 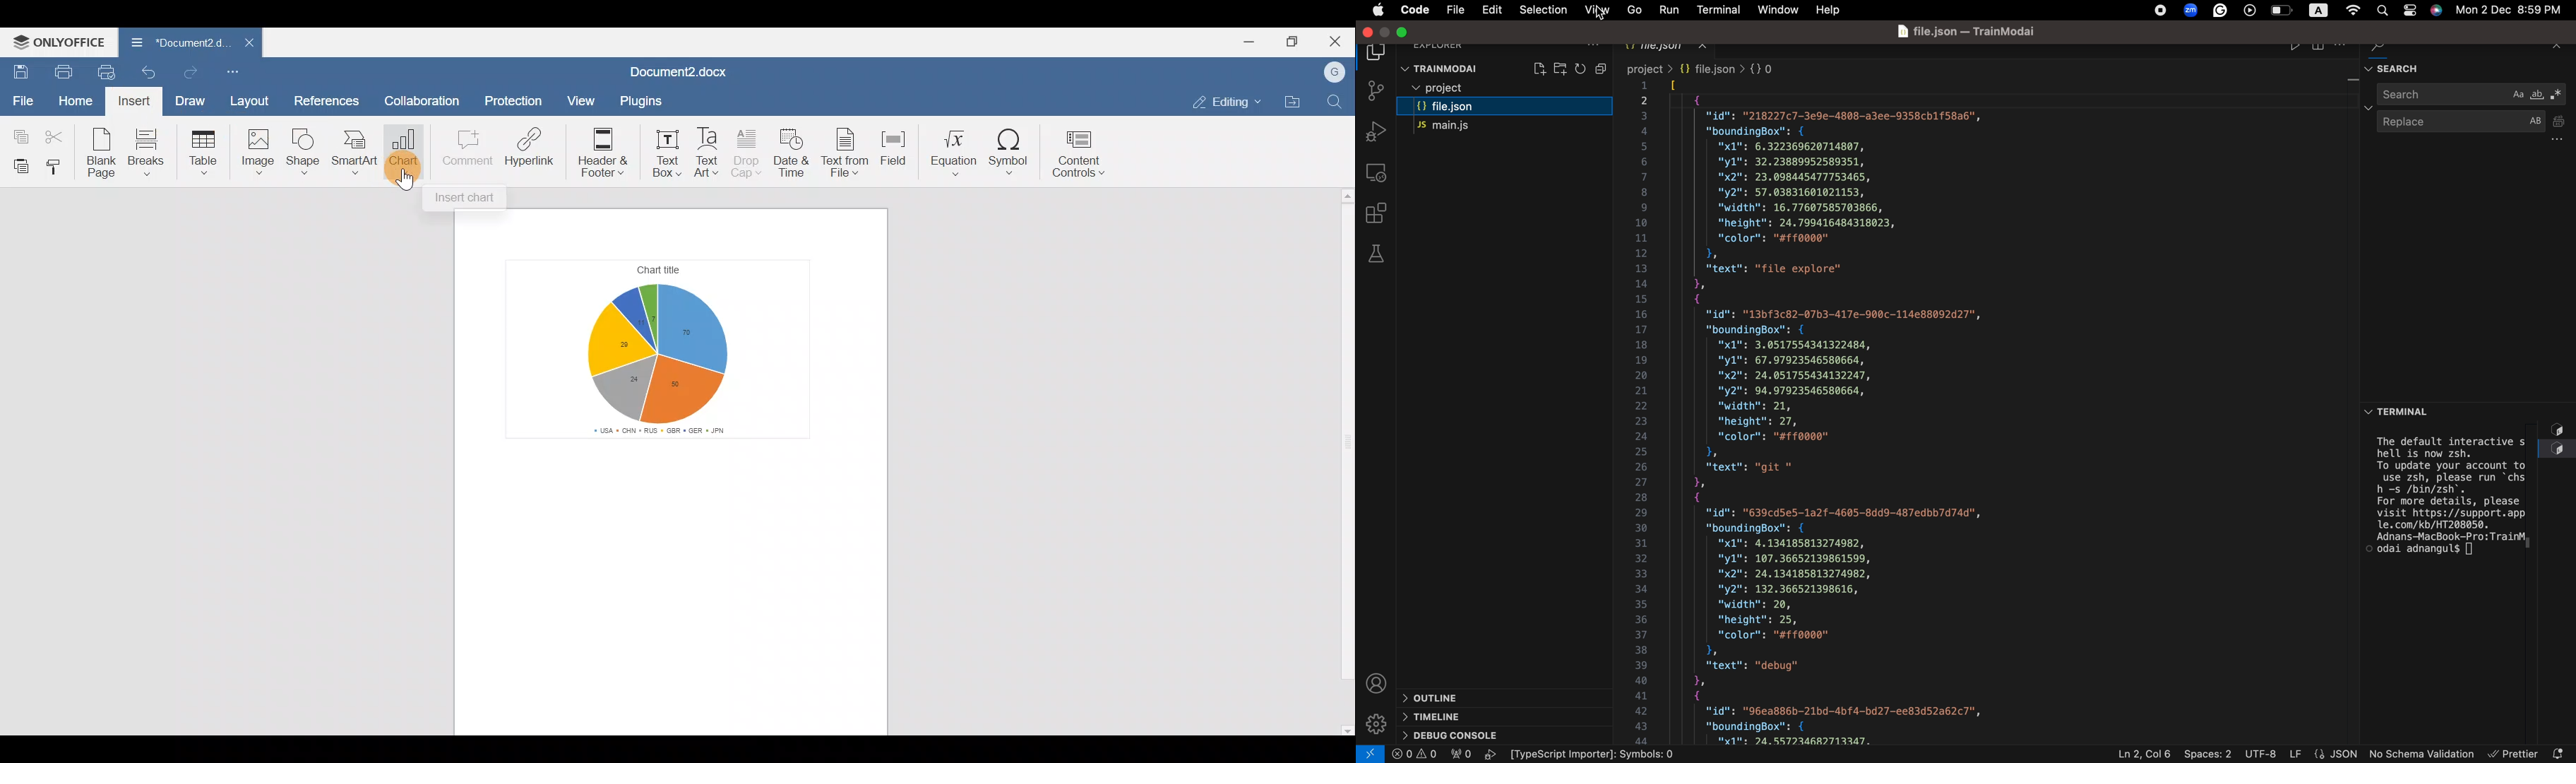 I want to click on git, so click(x=1372, y=92).